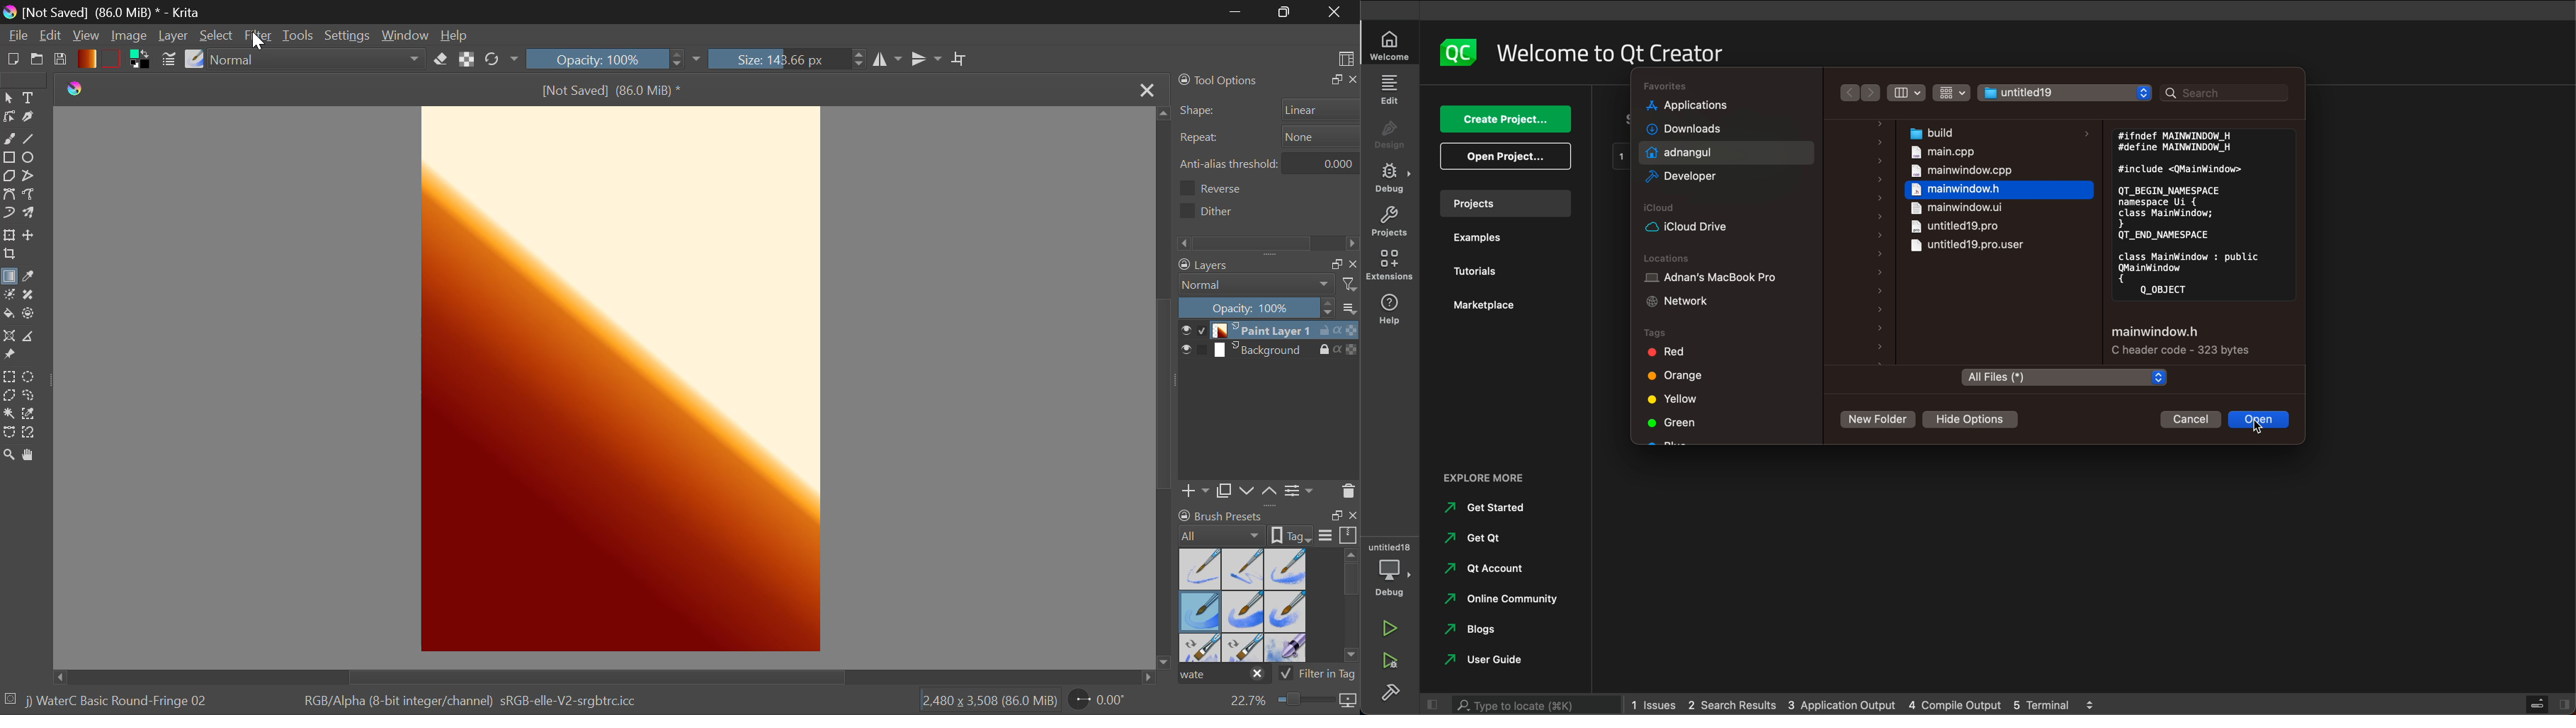  I want to click on [not saved] (86.0 Mib)*, so click(613, 89).